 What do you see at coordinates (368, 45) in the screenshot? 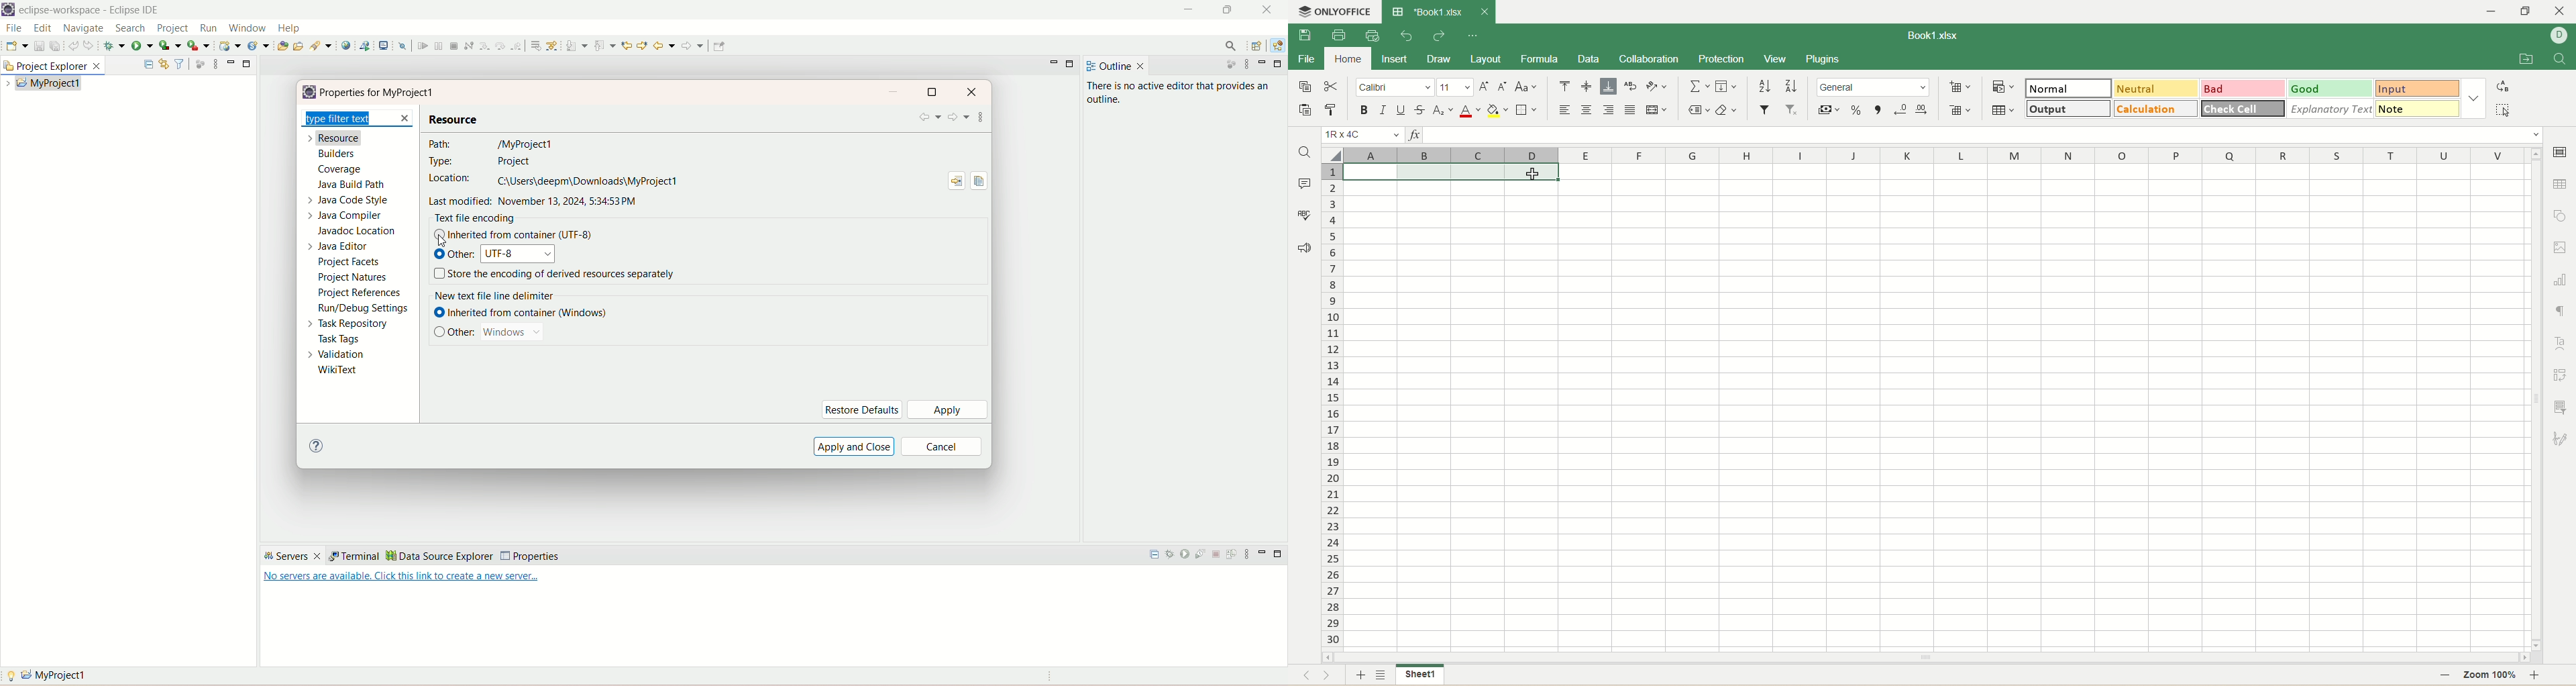
I see `launch a web service project` at bounding box center [368, 45].